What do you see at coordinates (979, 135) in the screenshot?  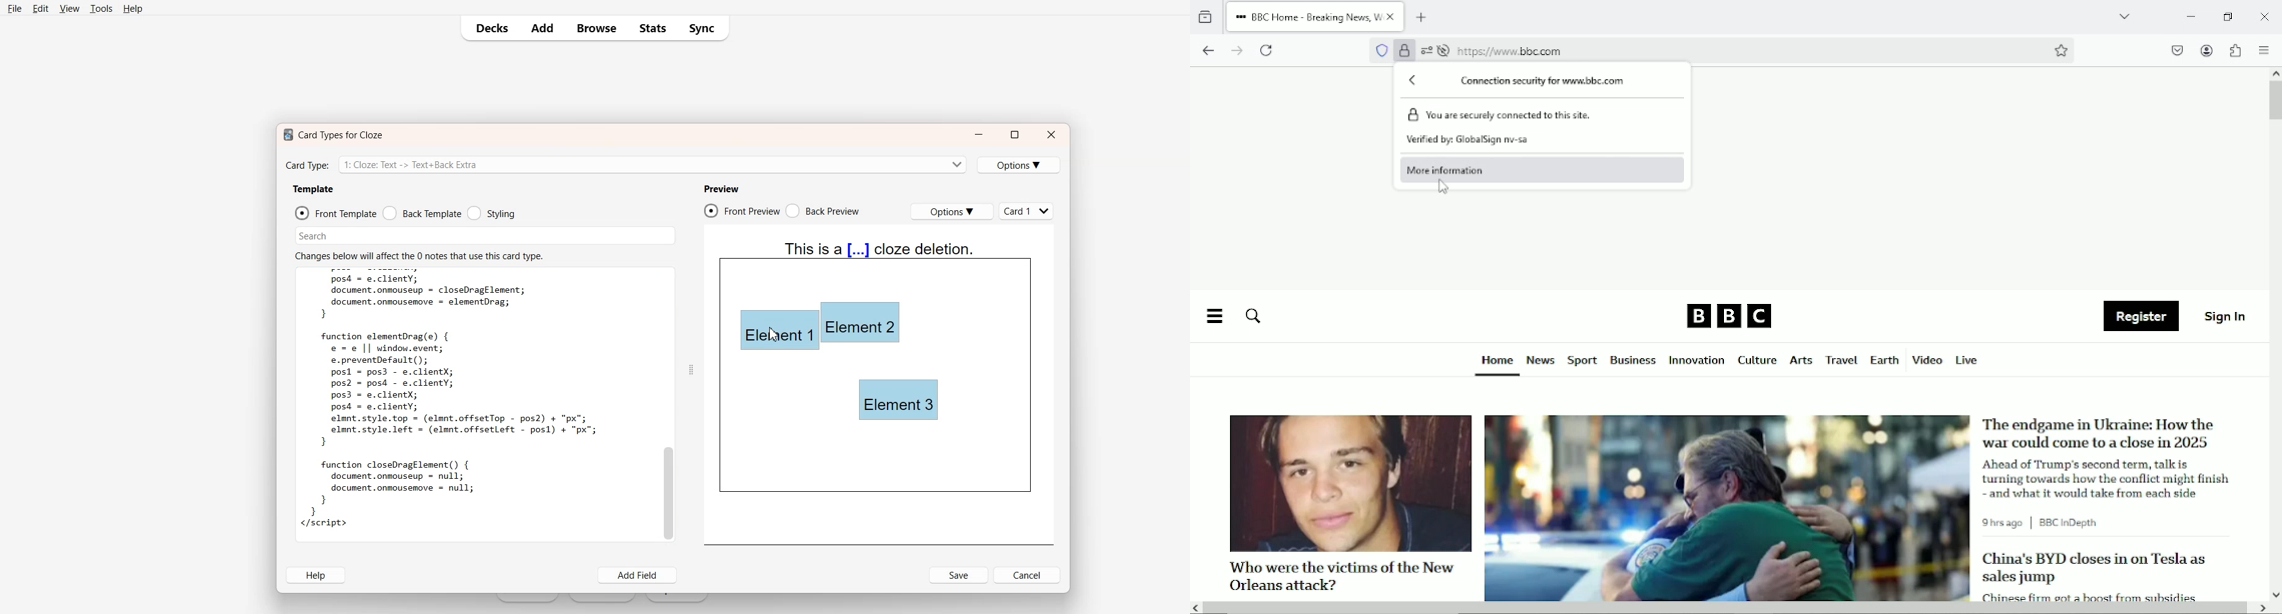 I see `Minimize` at bounding box center [979, 135].